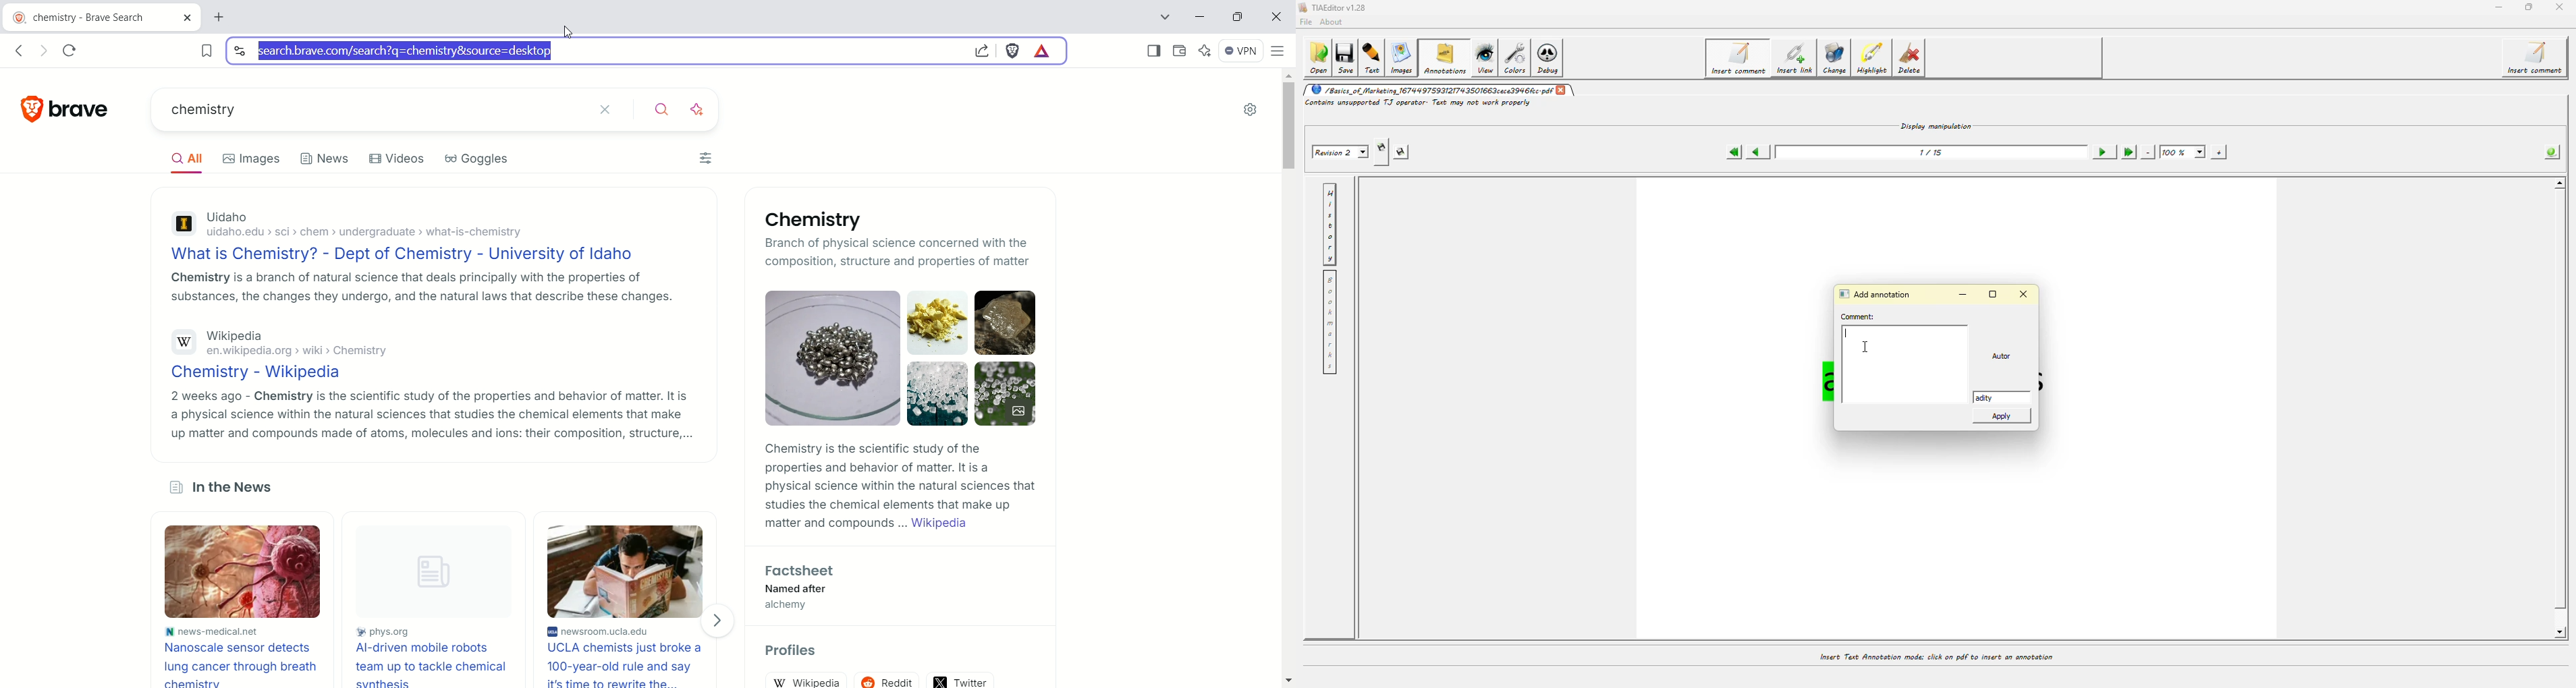  Describe the element at coordinates (1200, 16) in the screenshot. I see `minimize` at that location.